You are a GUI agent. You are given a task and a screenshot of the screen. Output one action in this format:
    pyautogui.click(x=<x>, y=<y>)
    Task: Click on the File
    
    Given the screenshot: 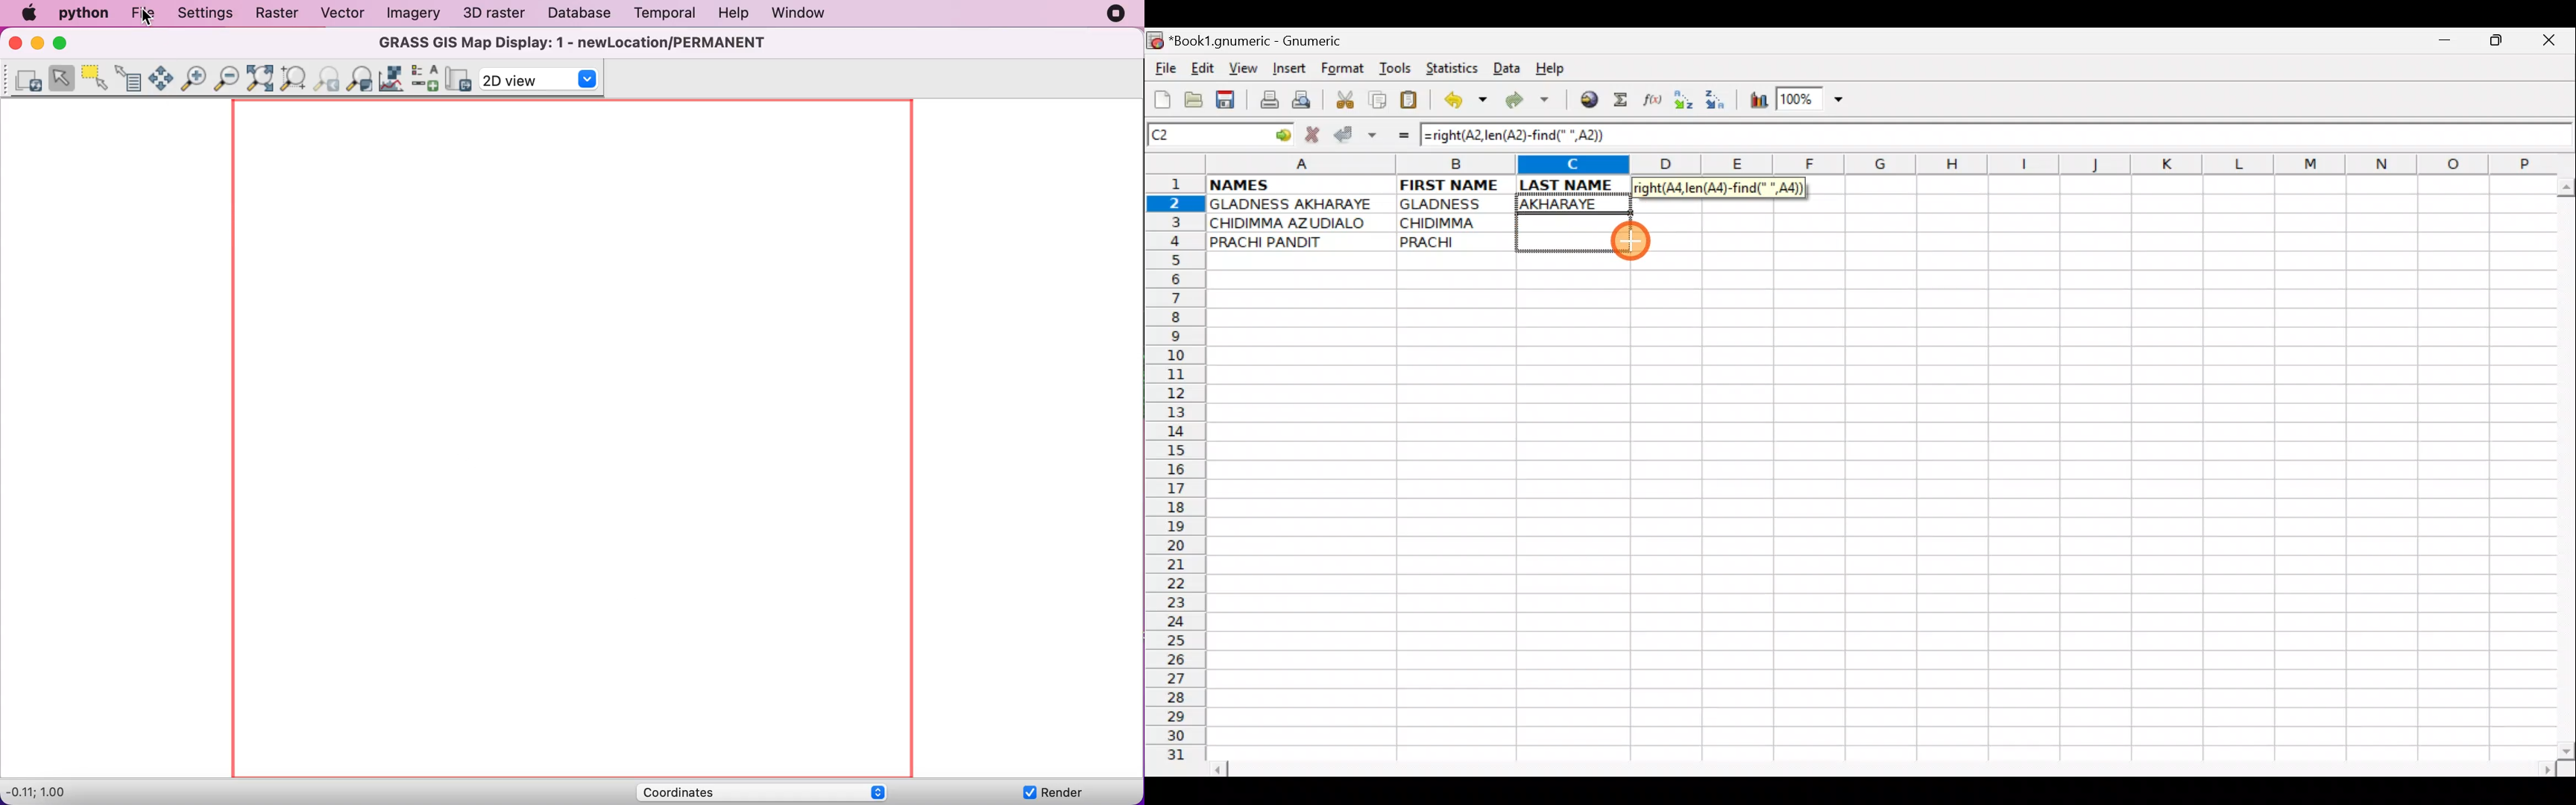 What is the action you would take?
    pyautogui.click(x=1164, y=69)
    